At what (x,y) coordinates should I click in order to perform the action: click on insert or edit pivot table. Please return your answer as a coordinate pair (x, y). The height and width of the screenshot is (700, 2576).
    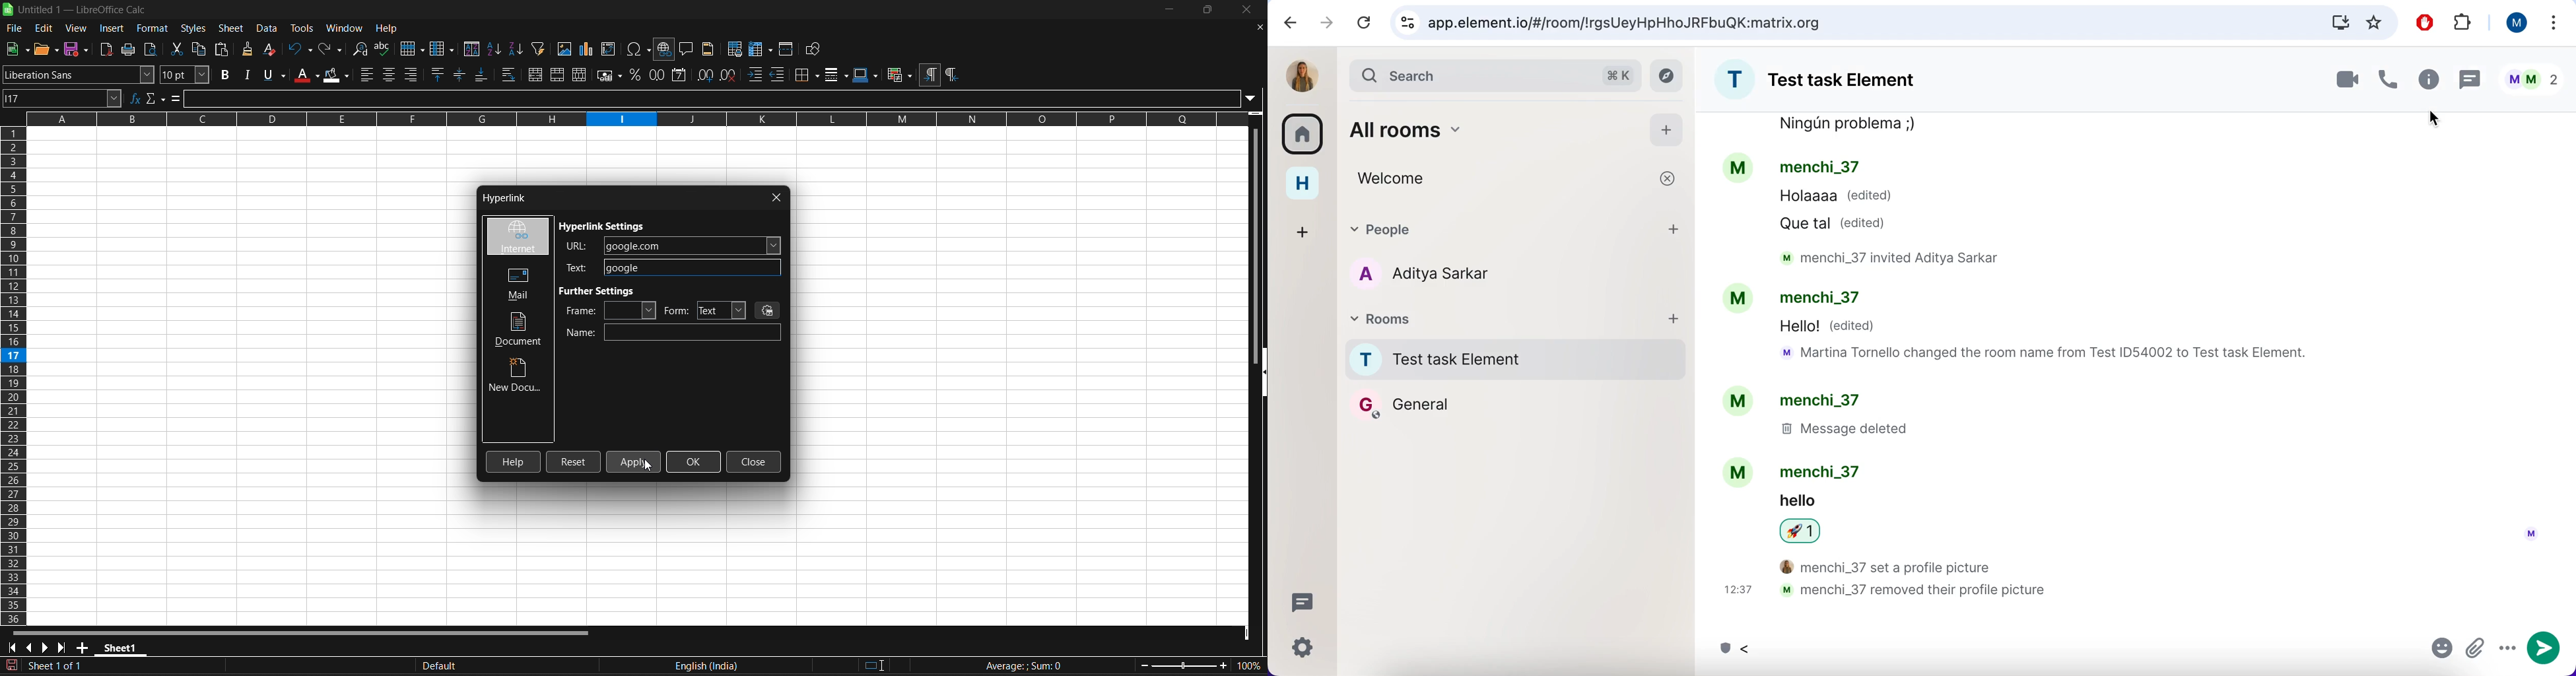
    Looking at the image, I should click on (610, 49).